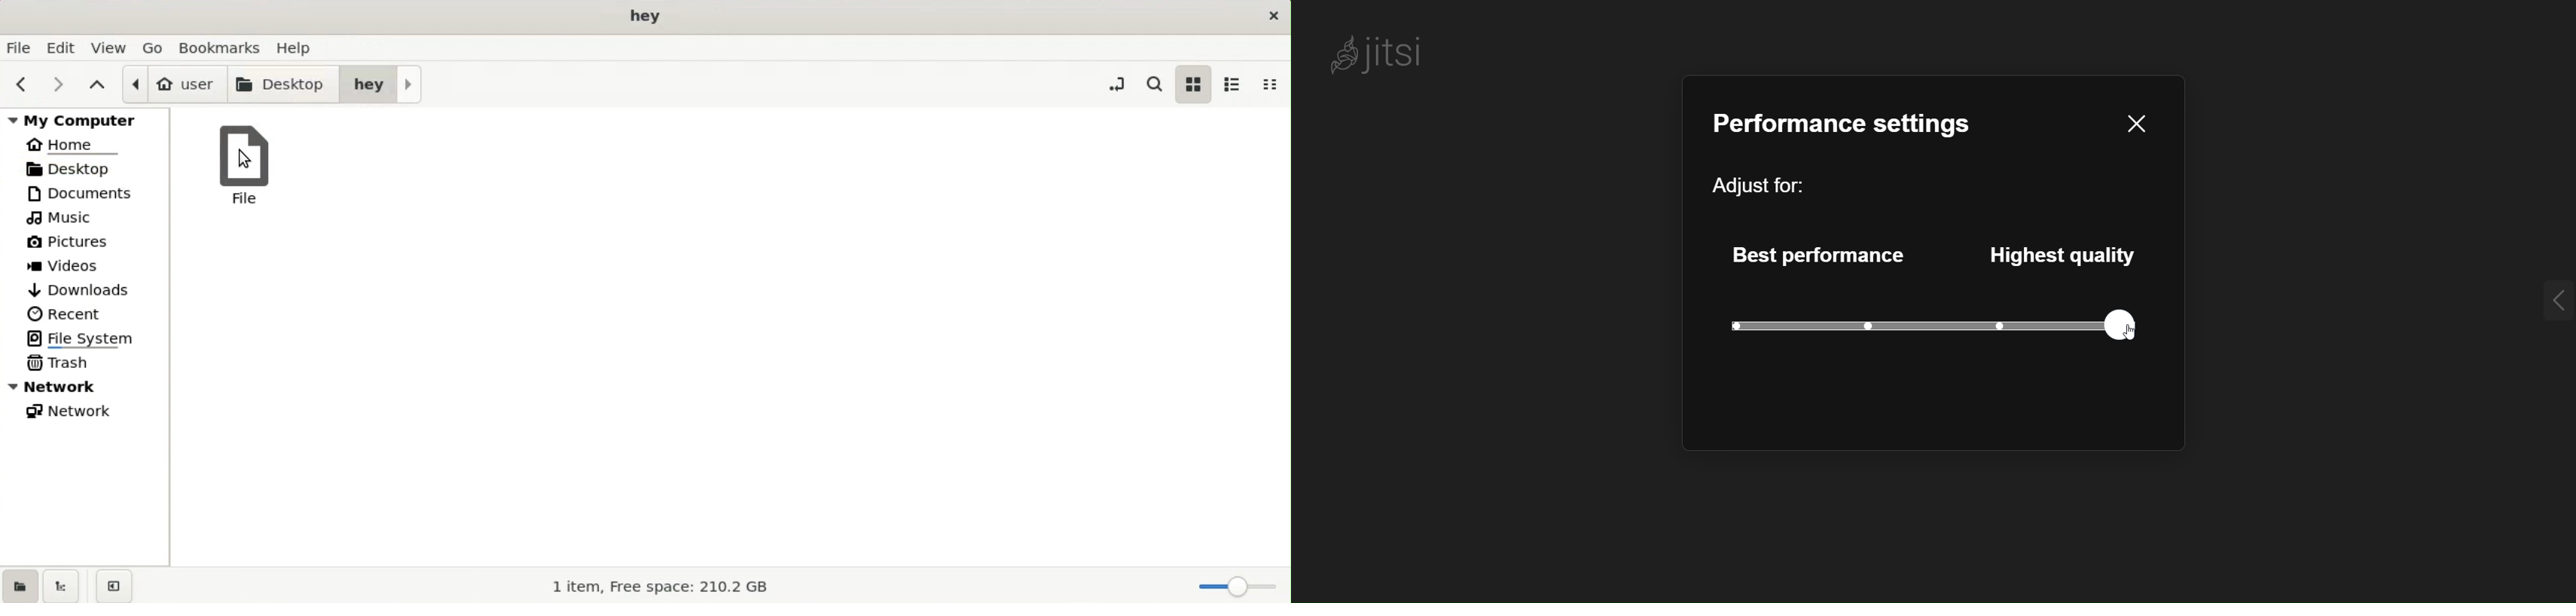 The height and width of the screenshot is (616, 2576). Describe the element at coordinates (61, 586) in the screenshot. I see `show treeview` at that location.